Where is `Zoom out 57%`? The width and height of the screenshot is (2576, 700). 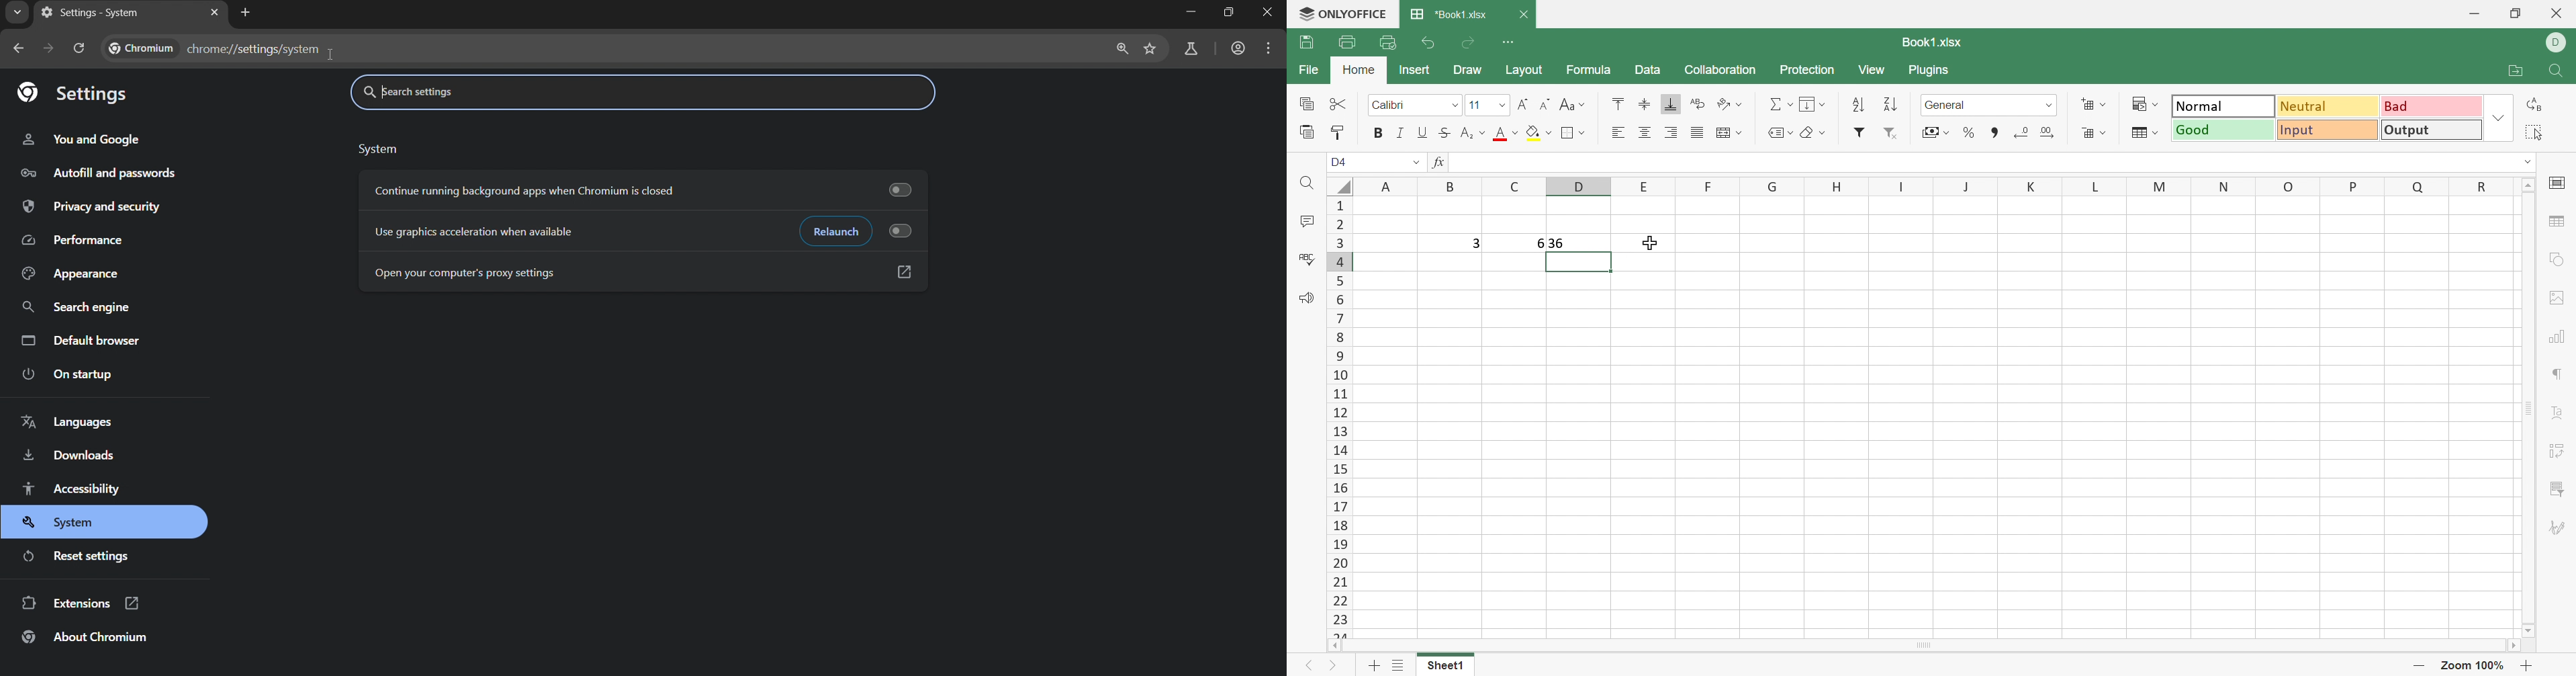
Zoom out 57% is located at coordinates (2472, 665).